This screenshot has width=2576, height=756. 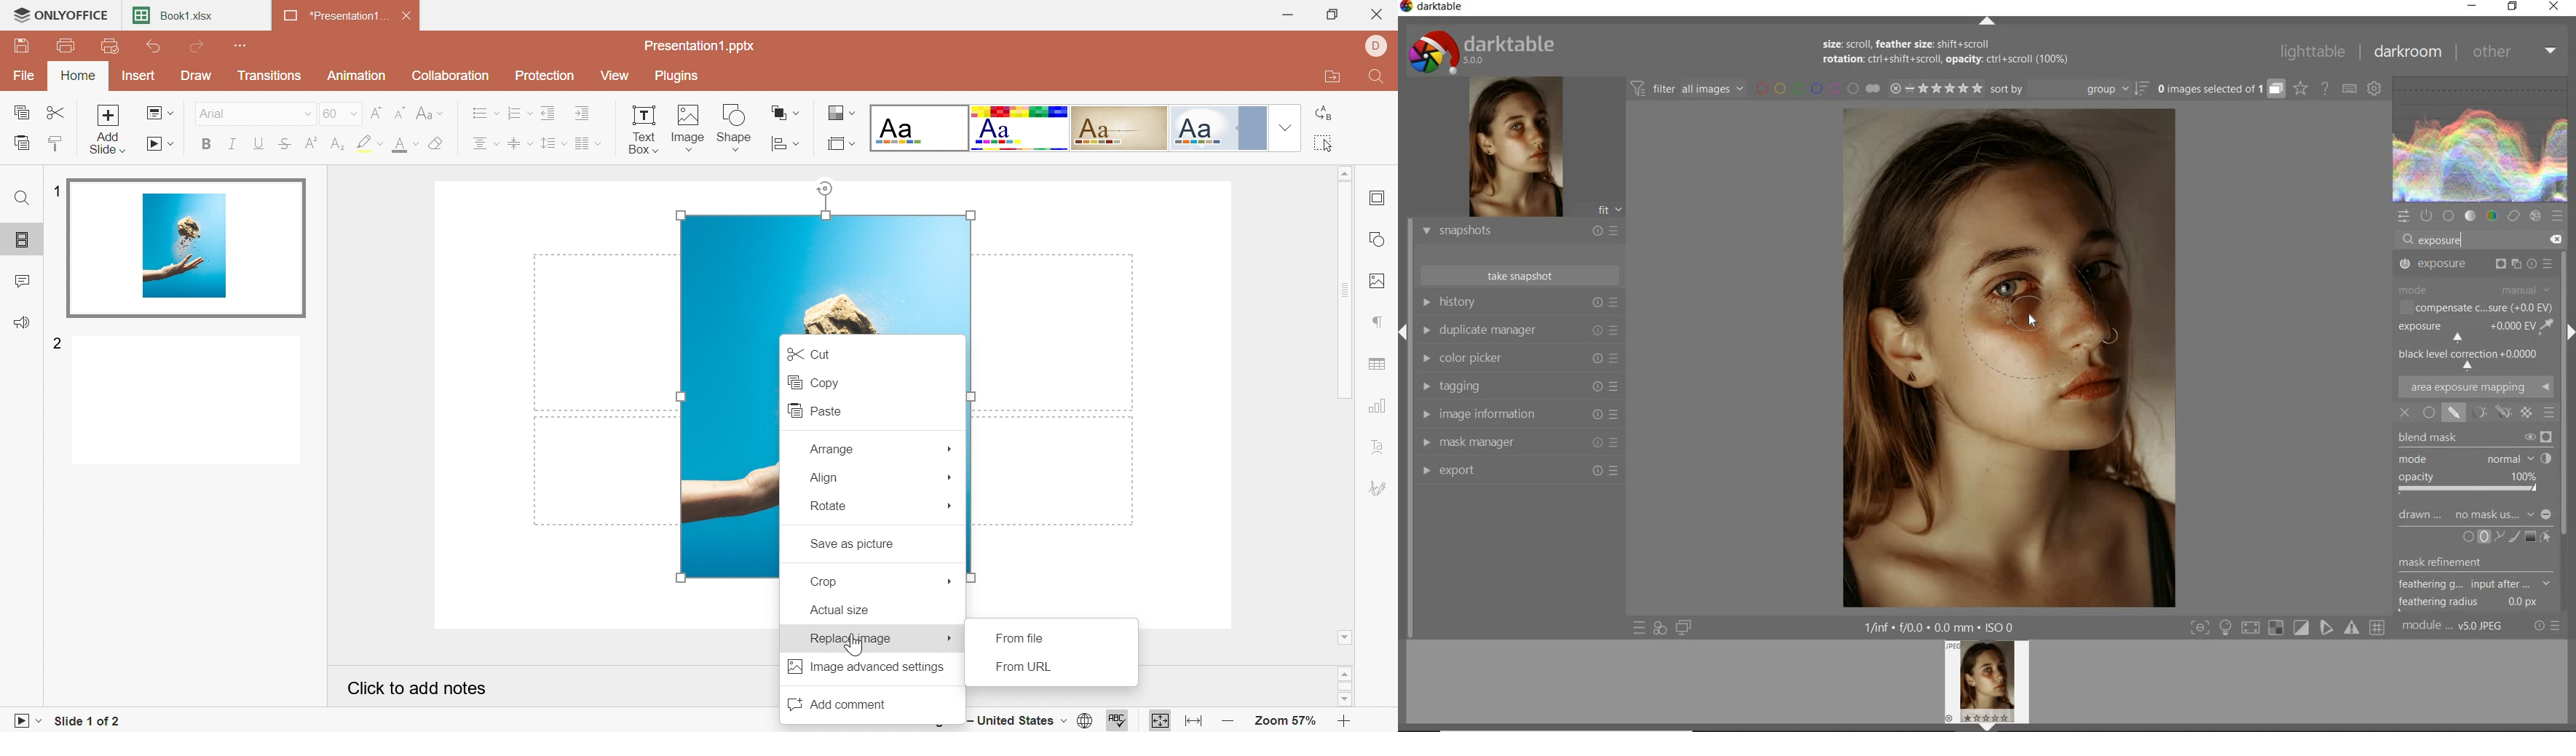 What do you see at coordinates (58, 112) in the screenshot?
I see `Cut` at bounding box center [58, 112].